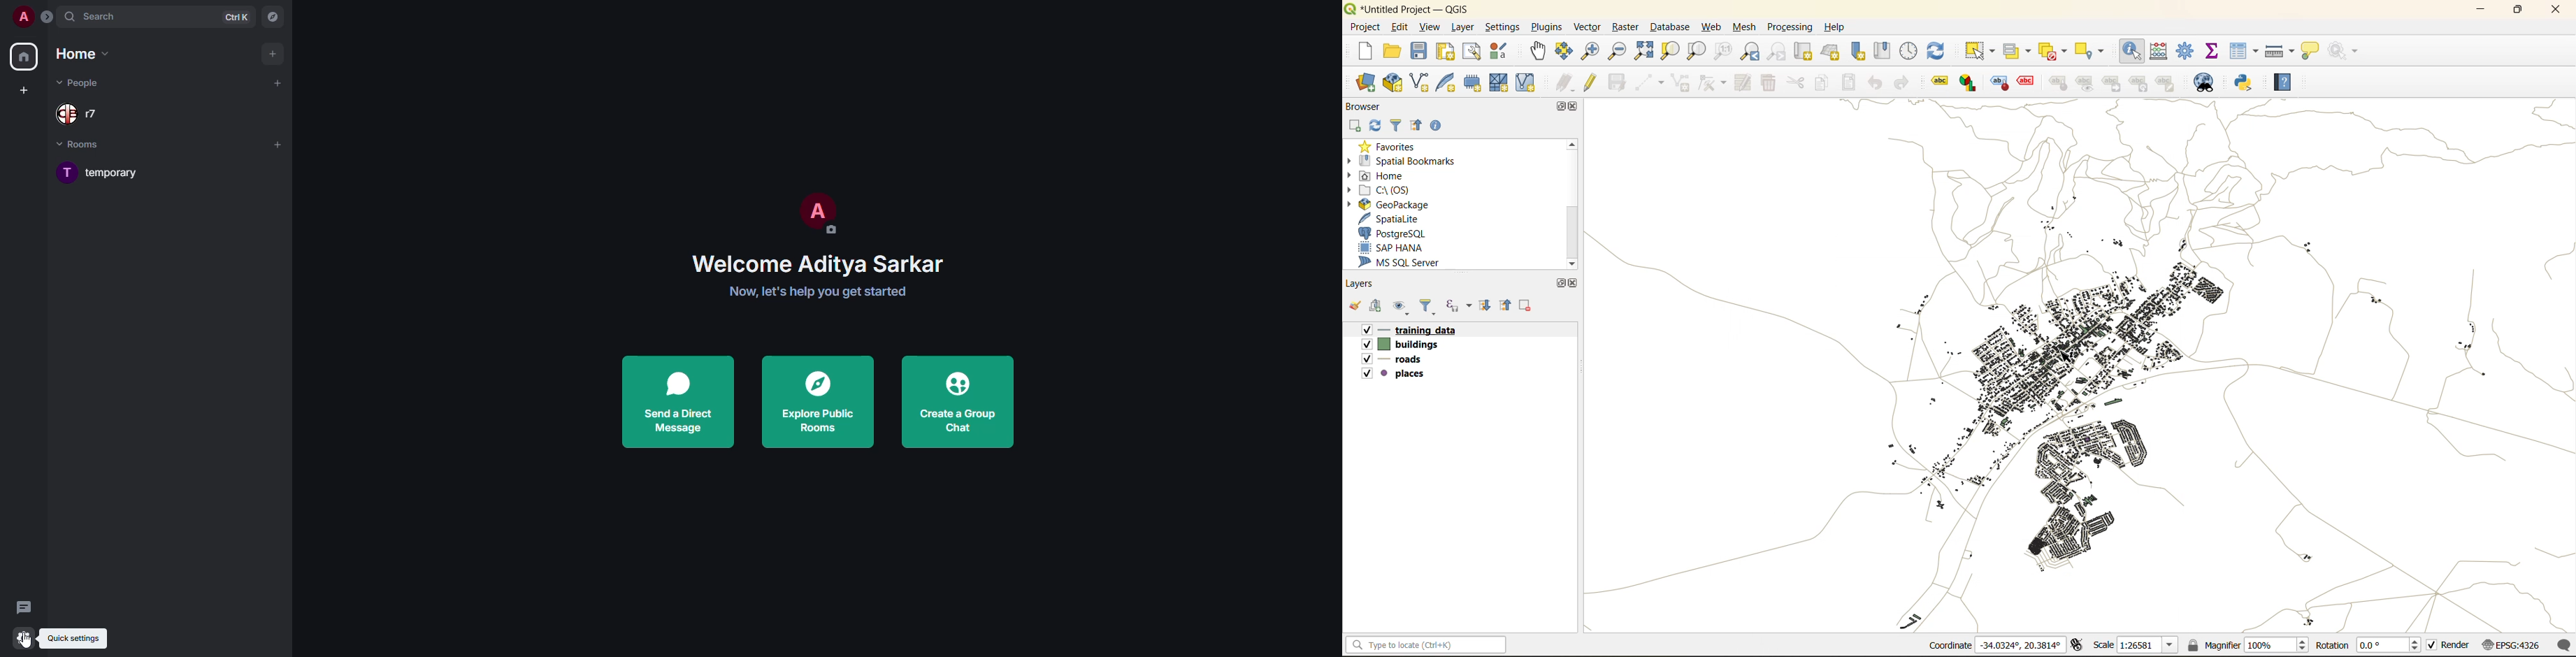 The image size is (2576, 672). Describe the element at coordinates (1401, 26) in the screenshot. I see `edit` at that location.